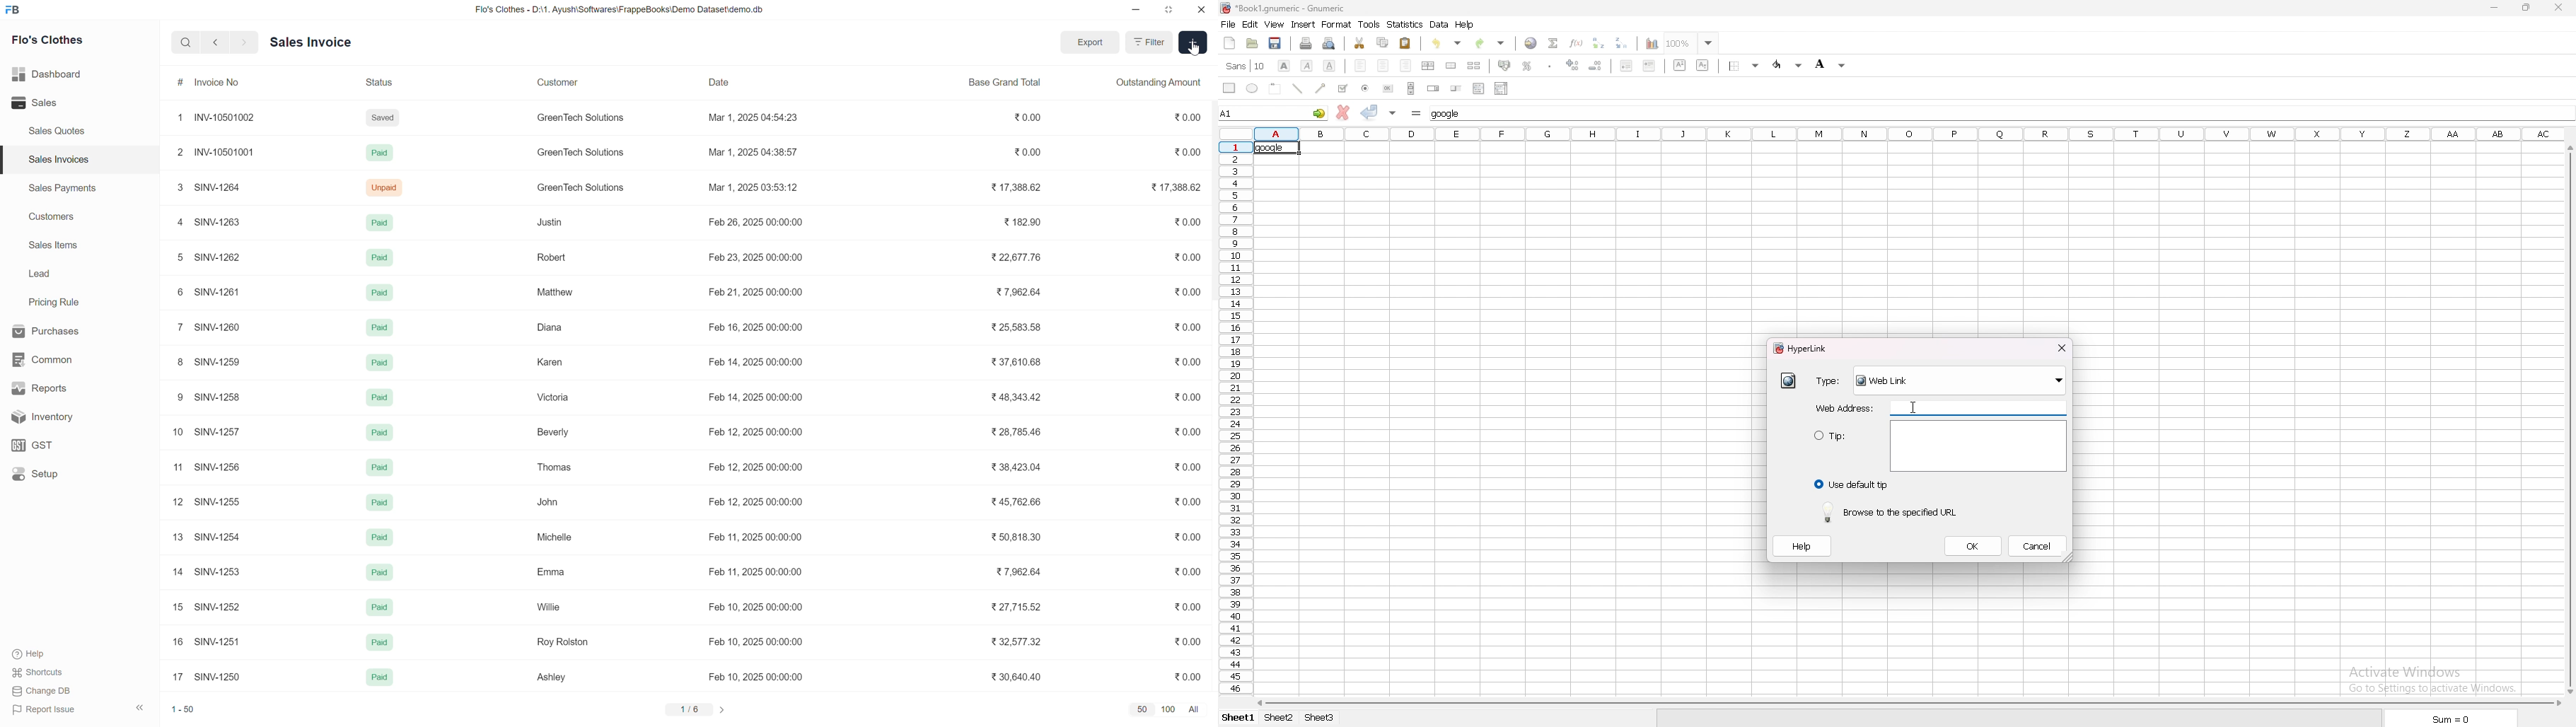 The width and height of the screenshot is (2576, 728). I want to click on shortcuts , so click(47, 672).